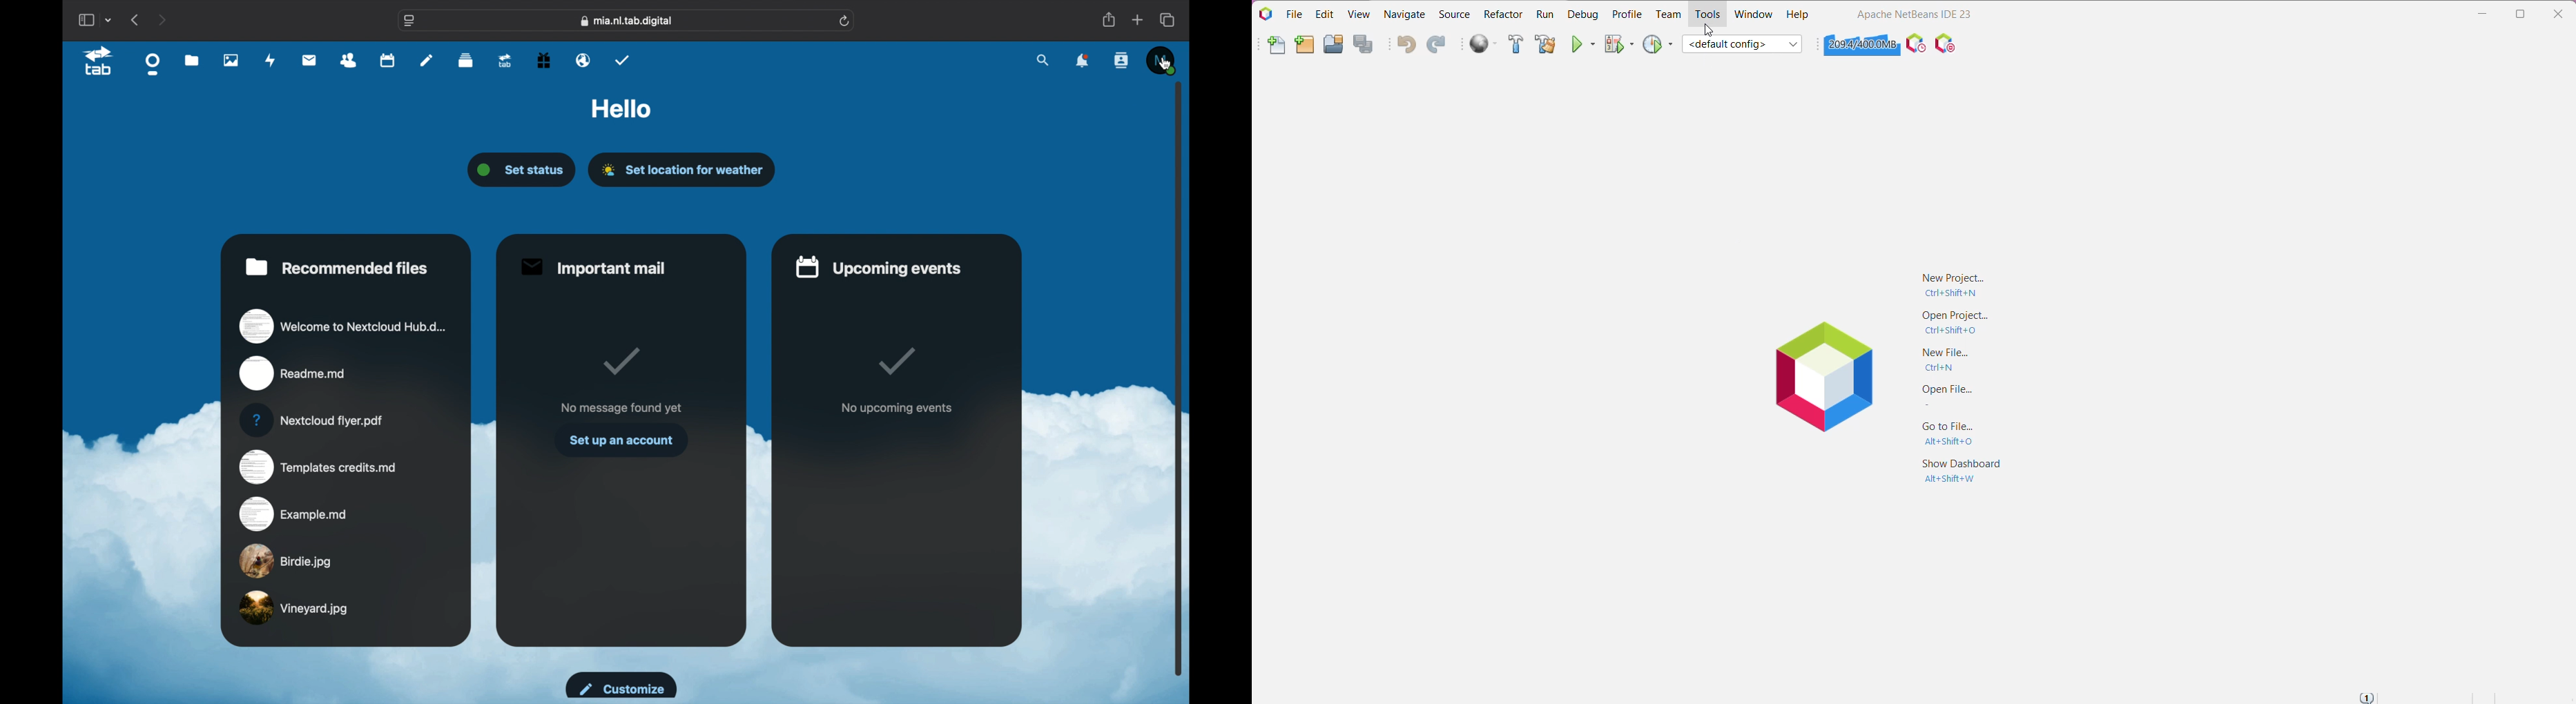 The image size is (2576, 728). Describe the element at coordinates (592, 267) in the screenshot. I see `important mail` at that location.